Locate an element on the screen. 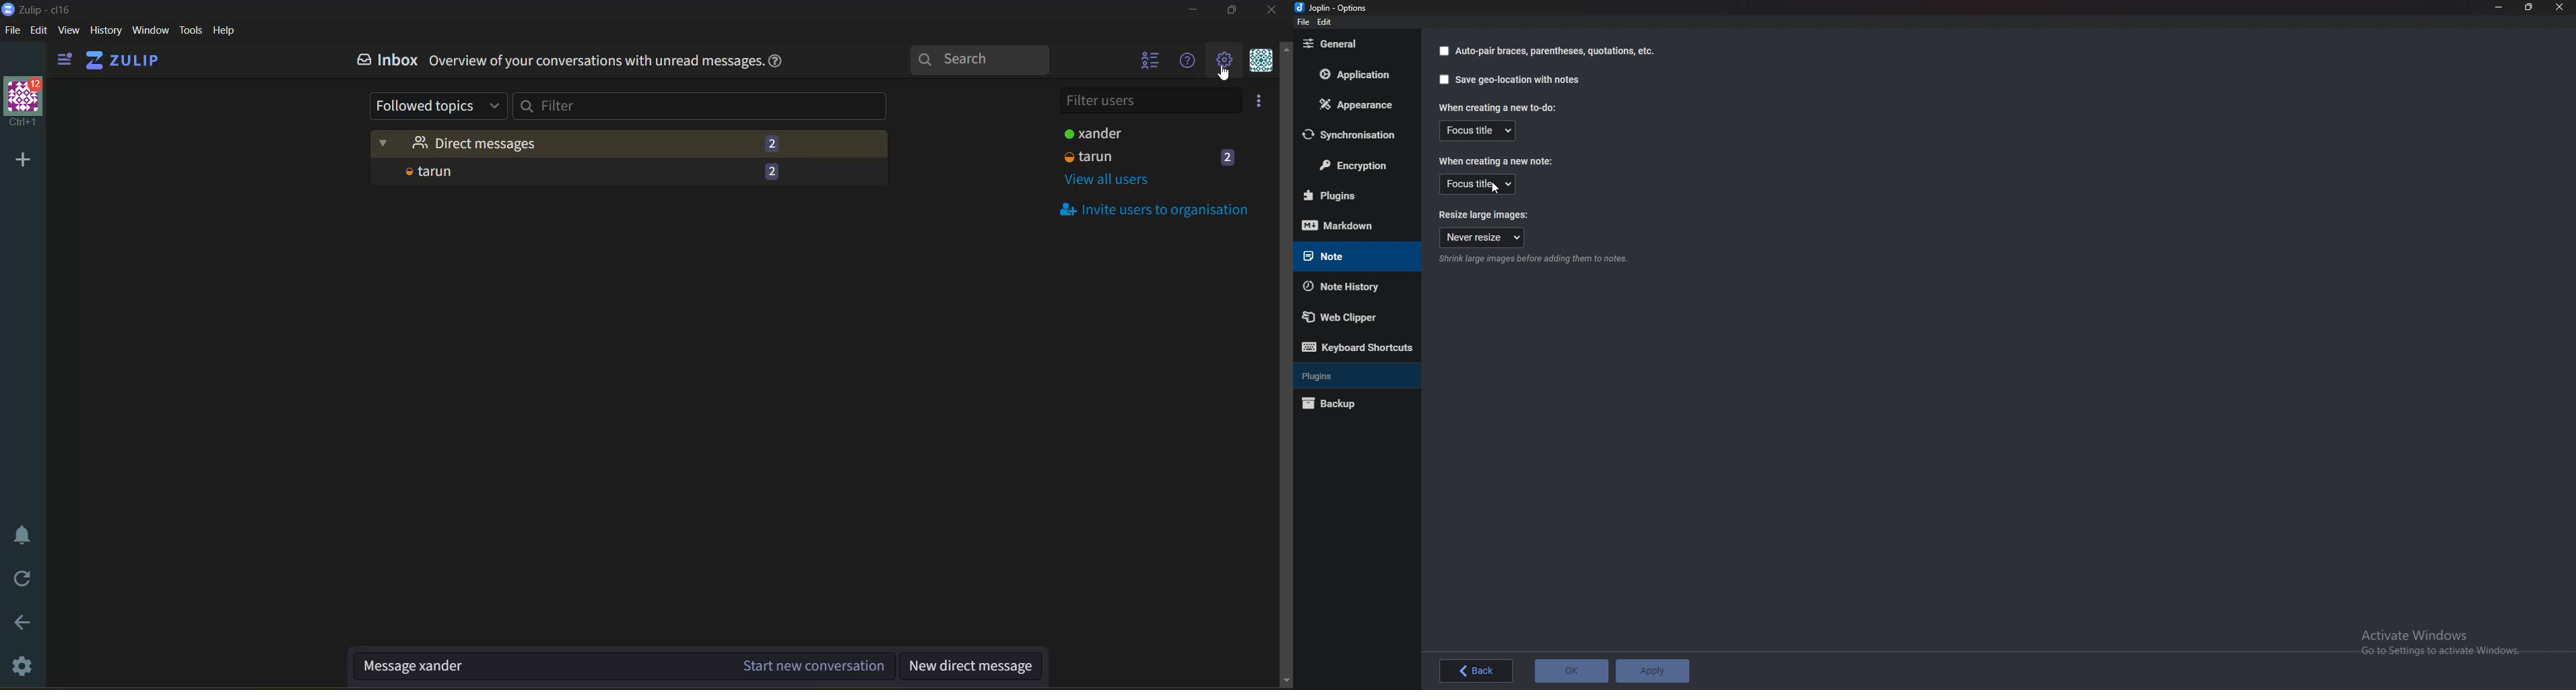 The height and width of the screenshot is (700, 2576). Keyboard shortcuts is located at coordinates (1356, 348).